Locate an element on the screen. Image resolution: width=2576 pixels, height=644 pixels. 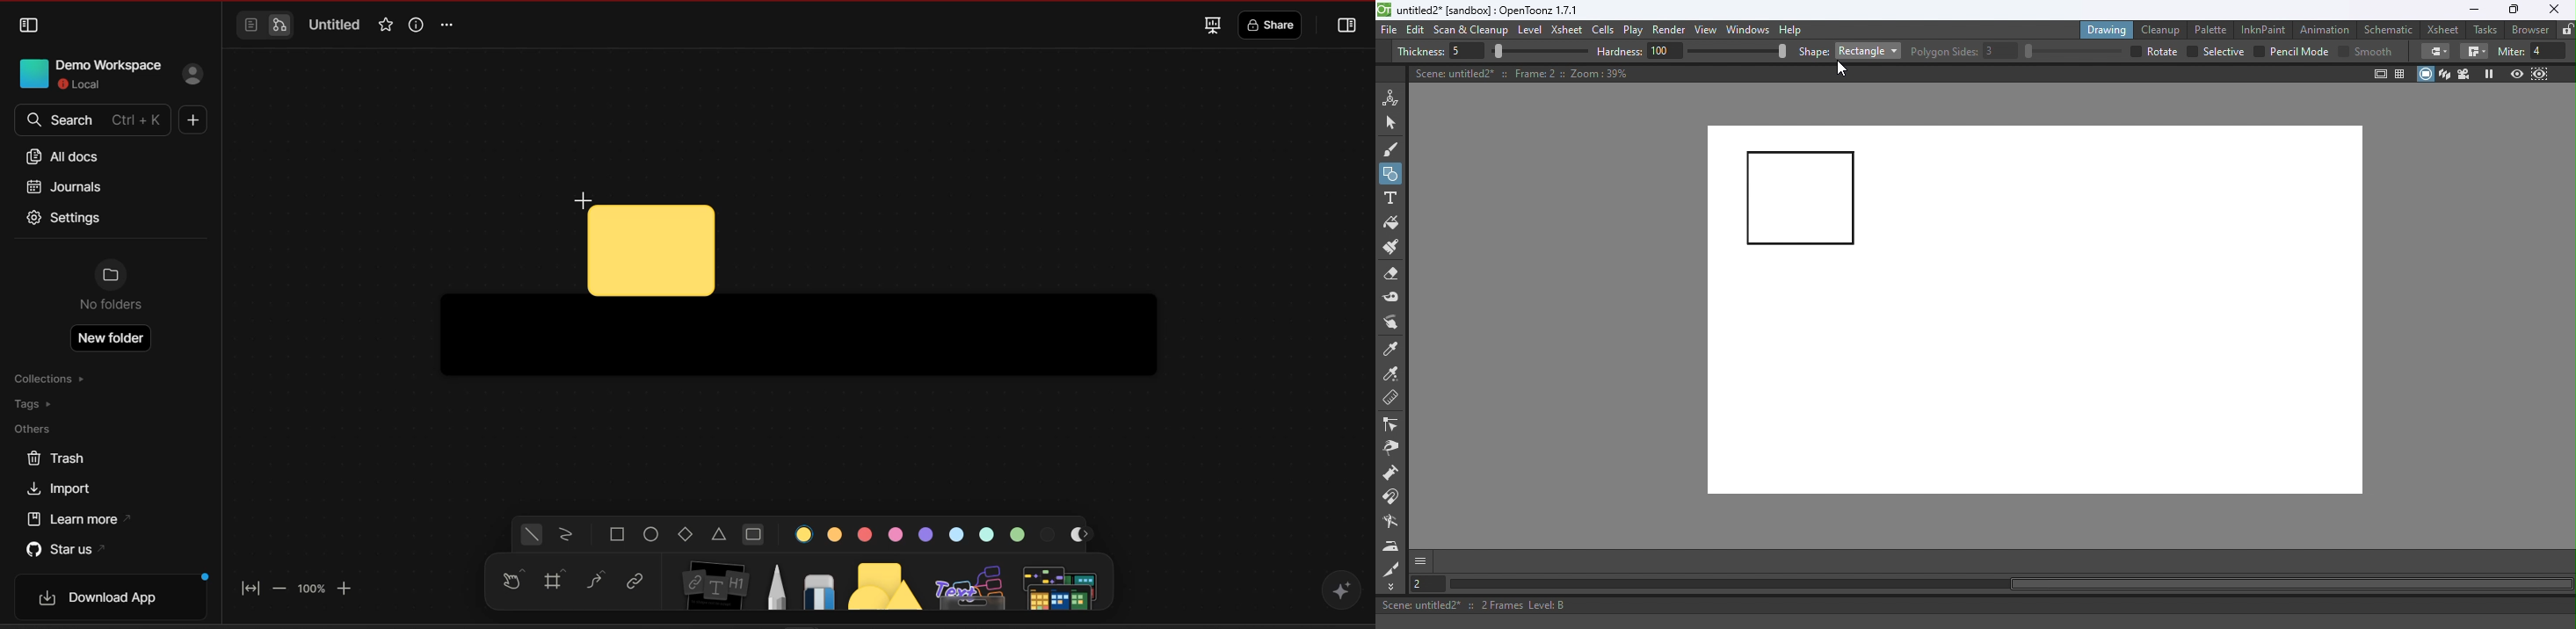
Demo workspace local is located at coordinates (85, 72).